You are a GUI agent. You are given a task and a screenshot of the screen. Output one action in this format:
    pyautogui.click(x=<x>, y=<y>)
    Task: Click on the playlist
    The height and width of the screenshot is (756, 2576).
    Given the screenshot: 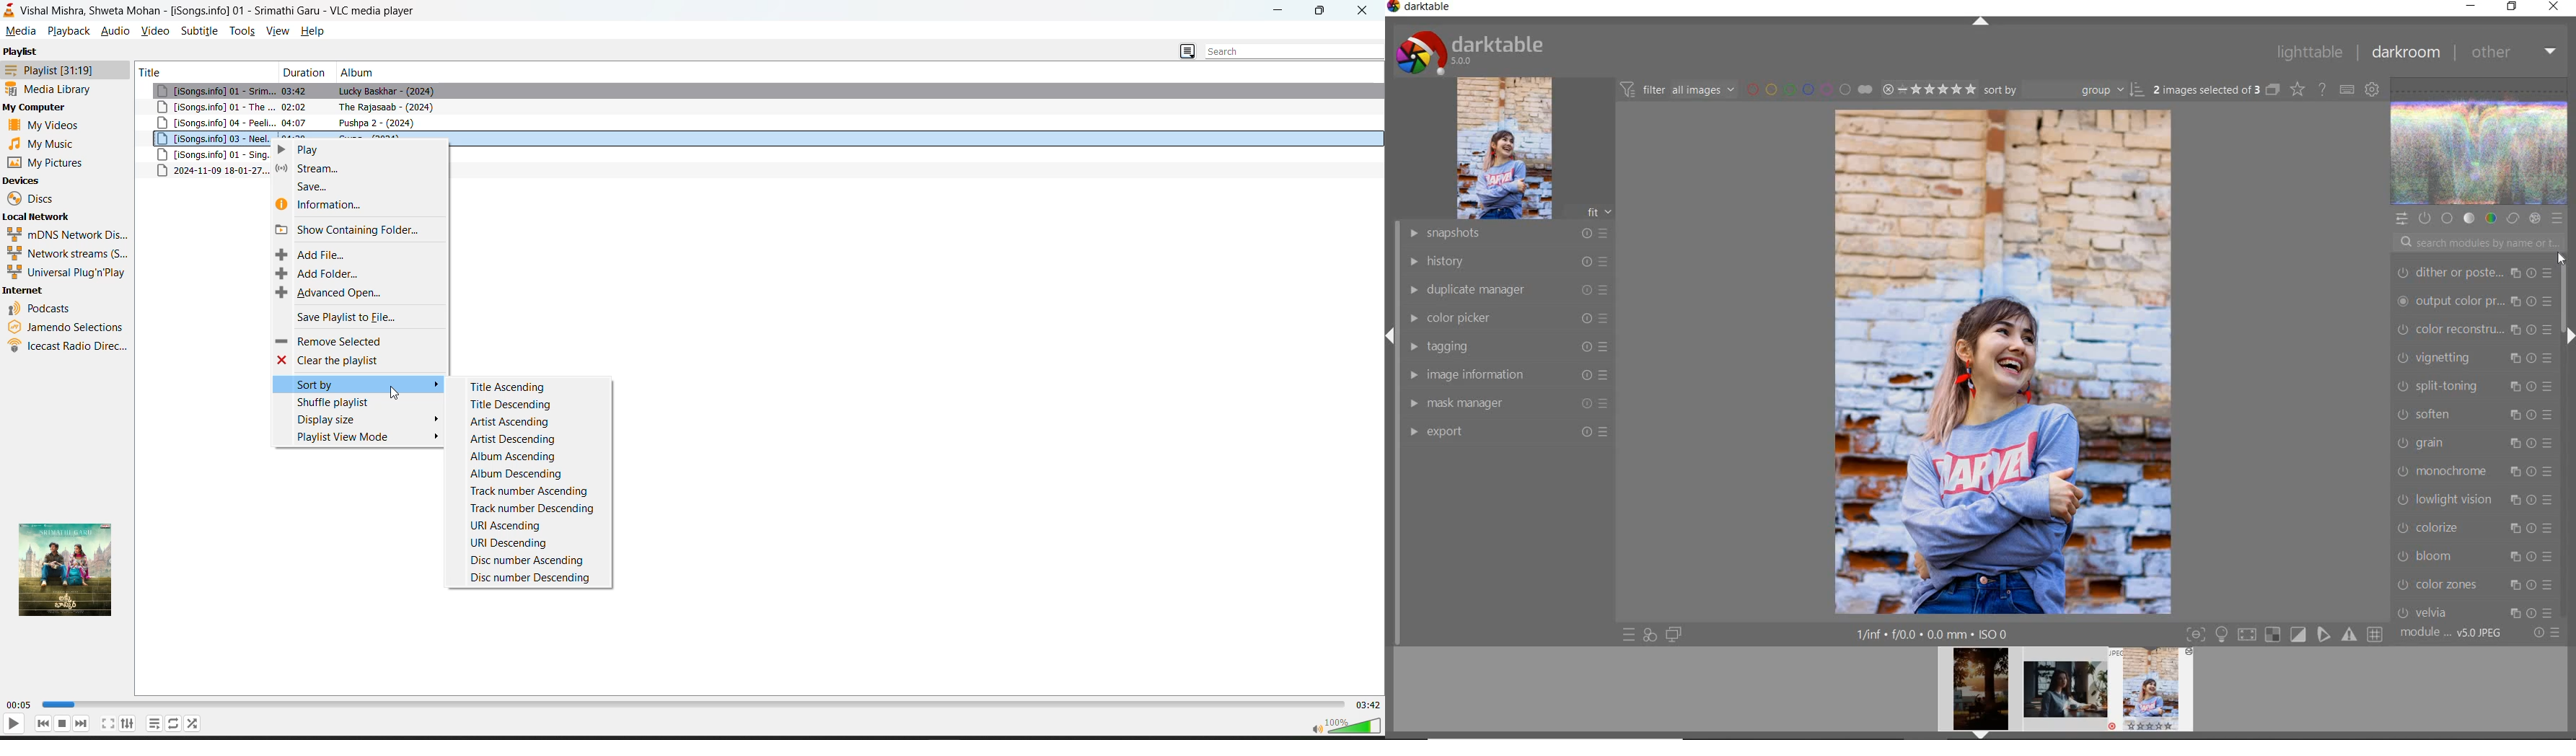 What is the action you would take?
    pyautogui.click(x=22, y=50)
    